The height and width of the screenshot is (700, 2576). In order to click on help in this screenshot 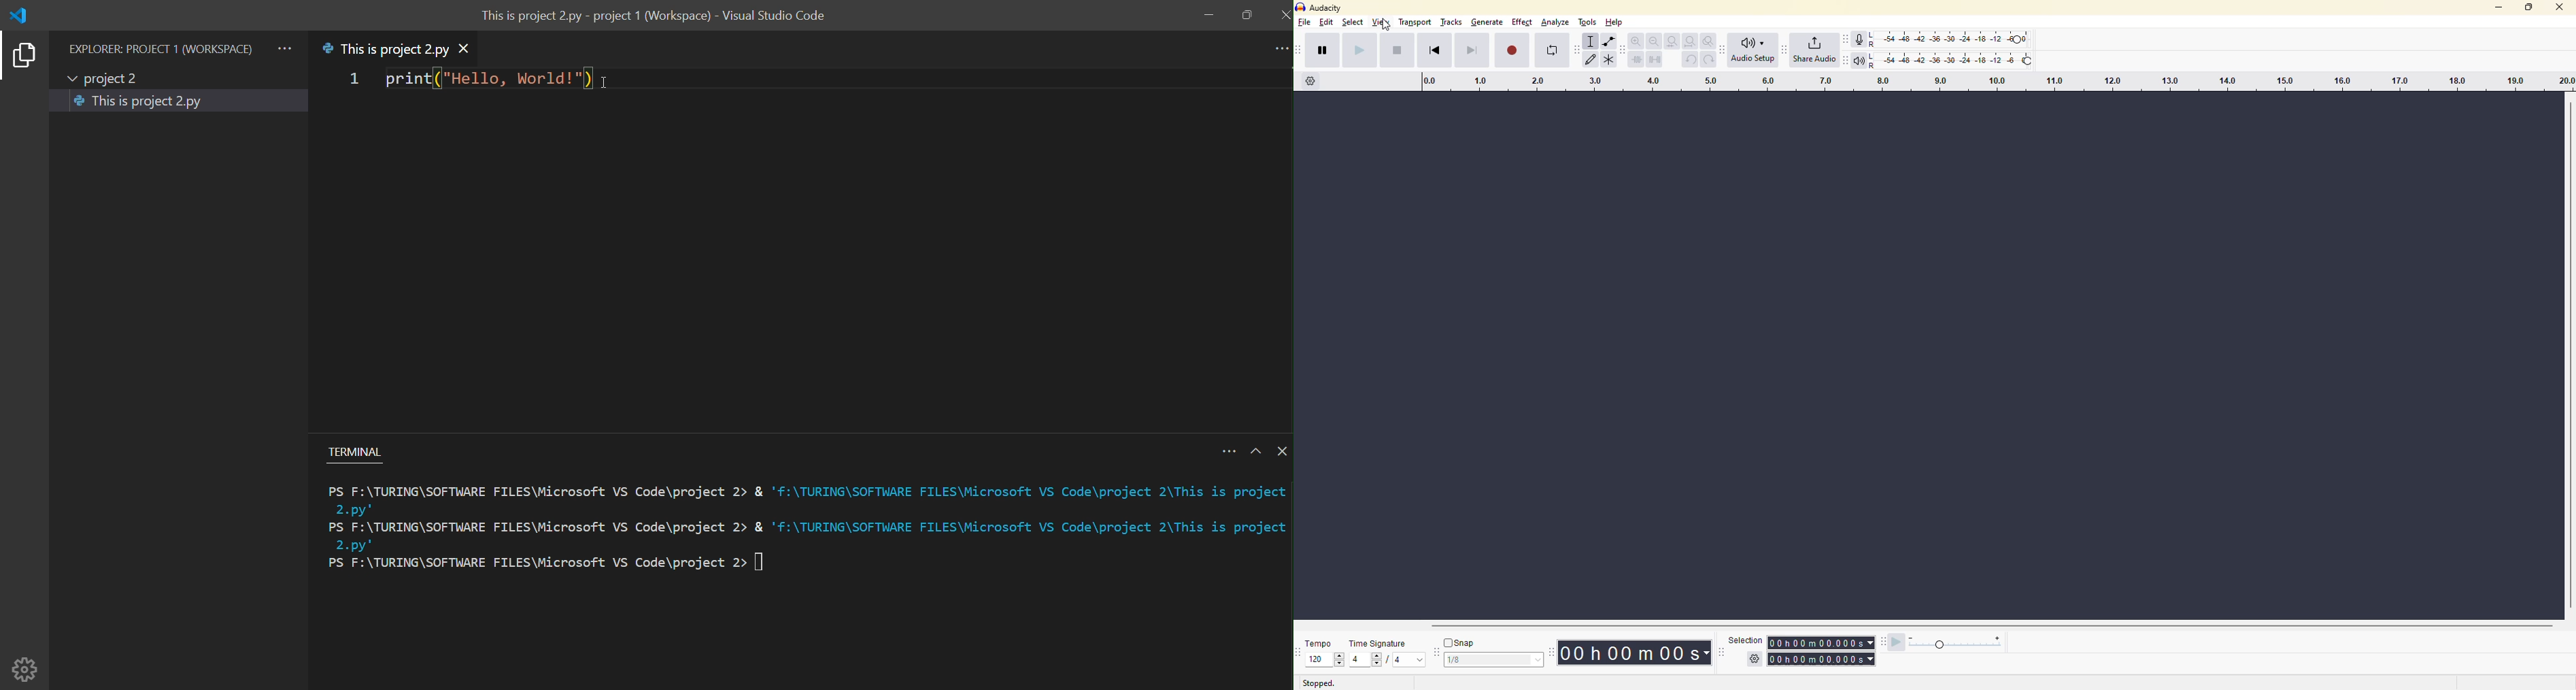, I will do `click(1615, 21)`.